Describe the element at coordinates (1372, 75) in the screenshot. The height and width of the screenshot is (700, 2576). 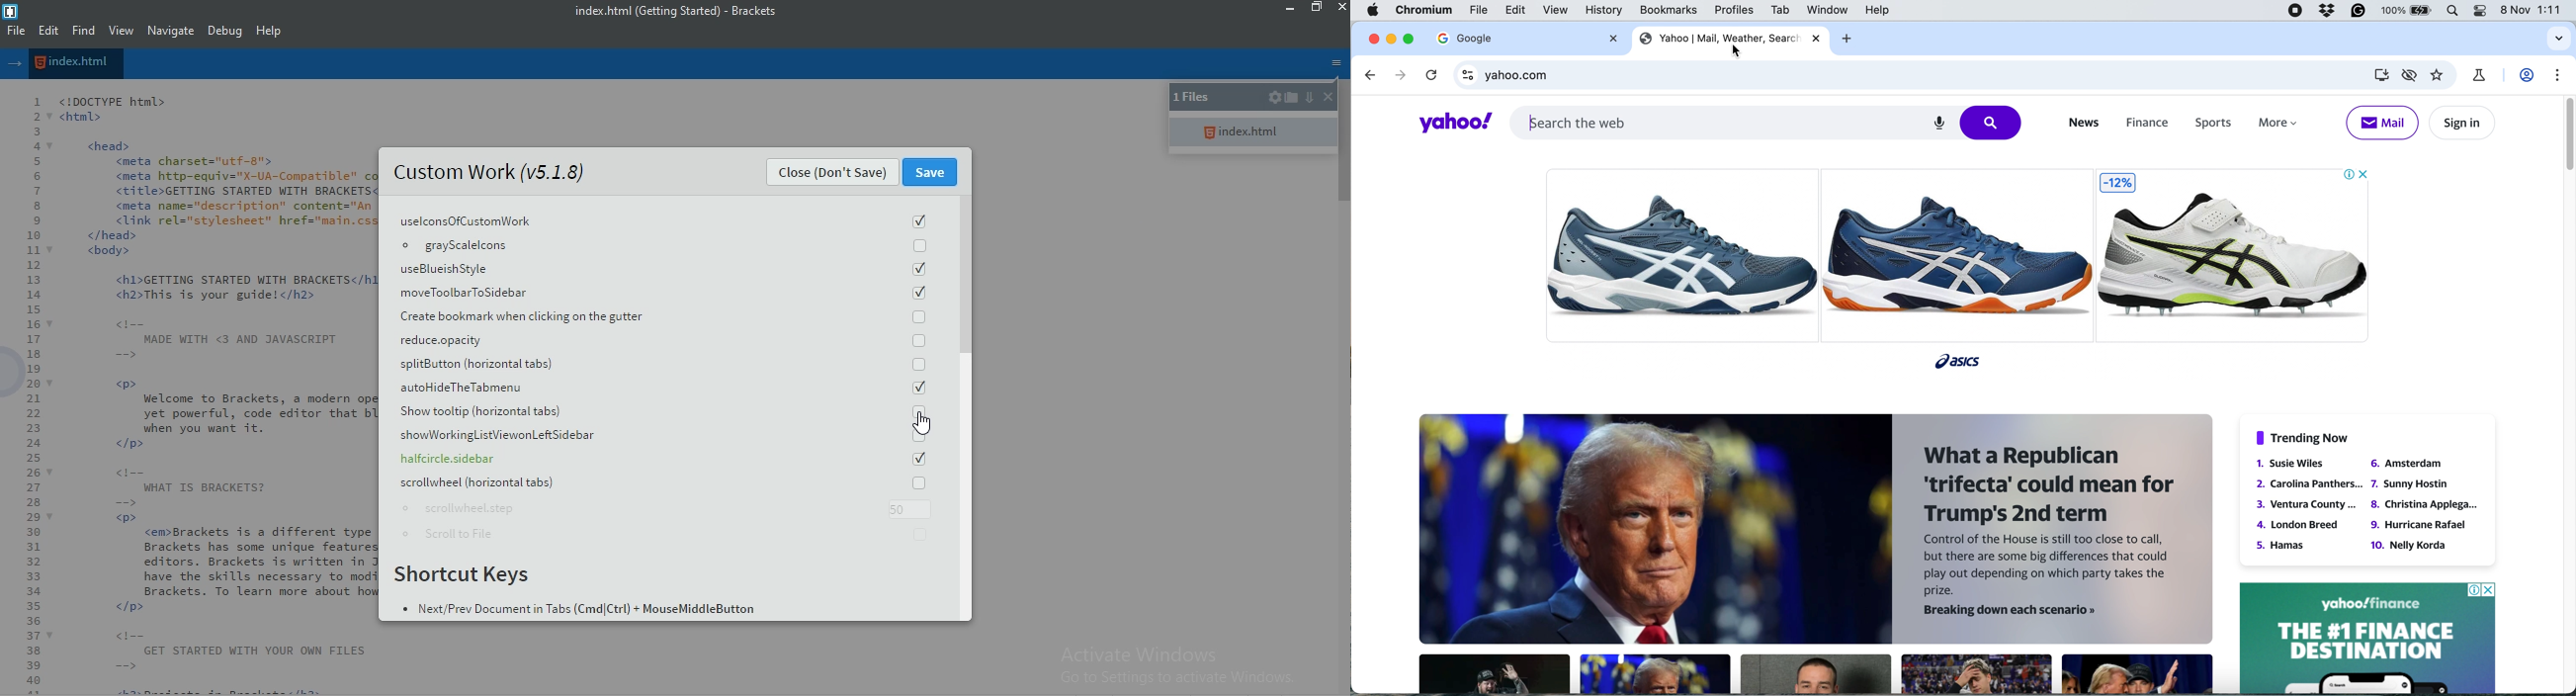
I see `go back` at that location.